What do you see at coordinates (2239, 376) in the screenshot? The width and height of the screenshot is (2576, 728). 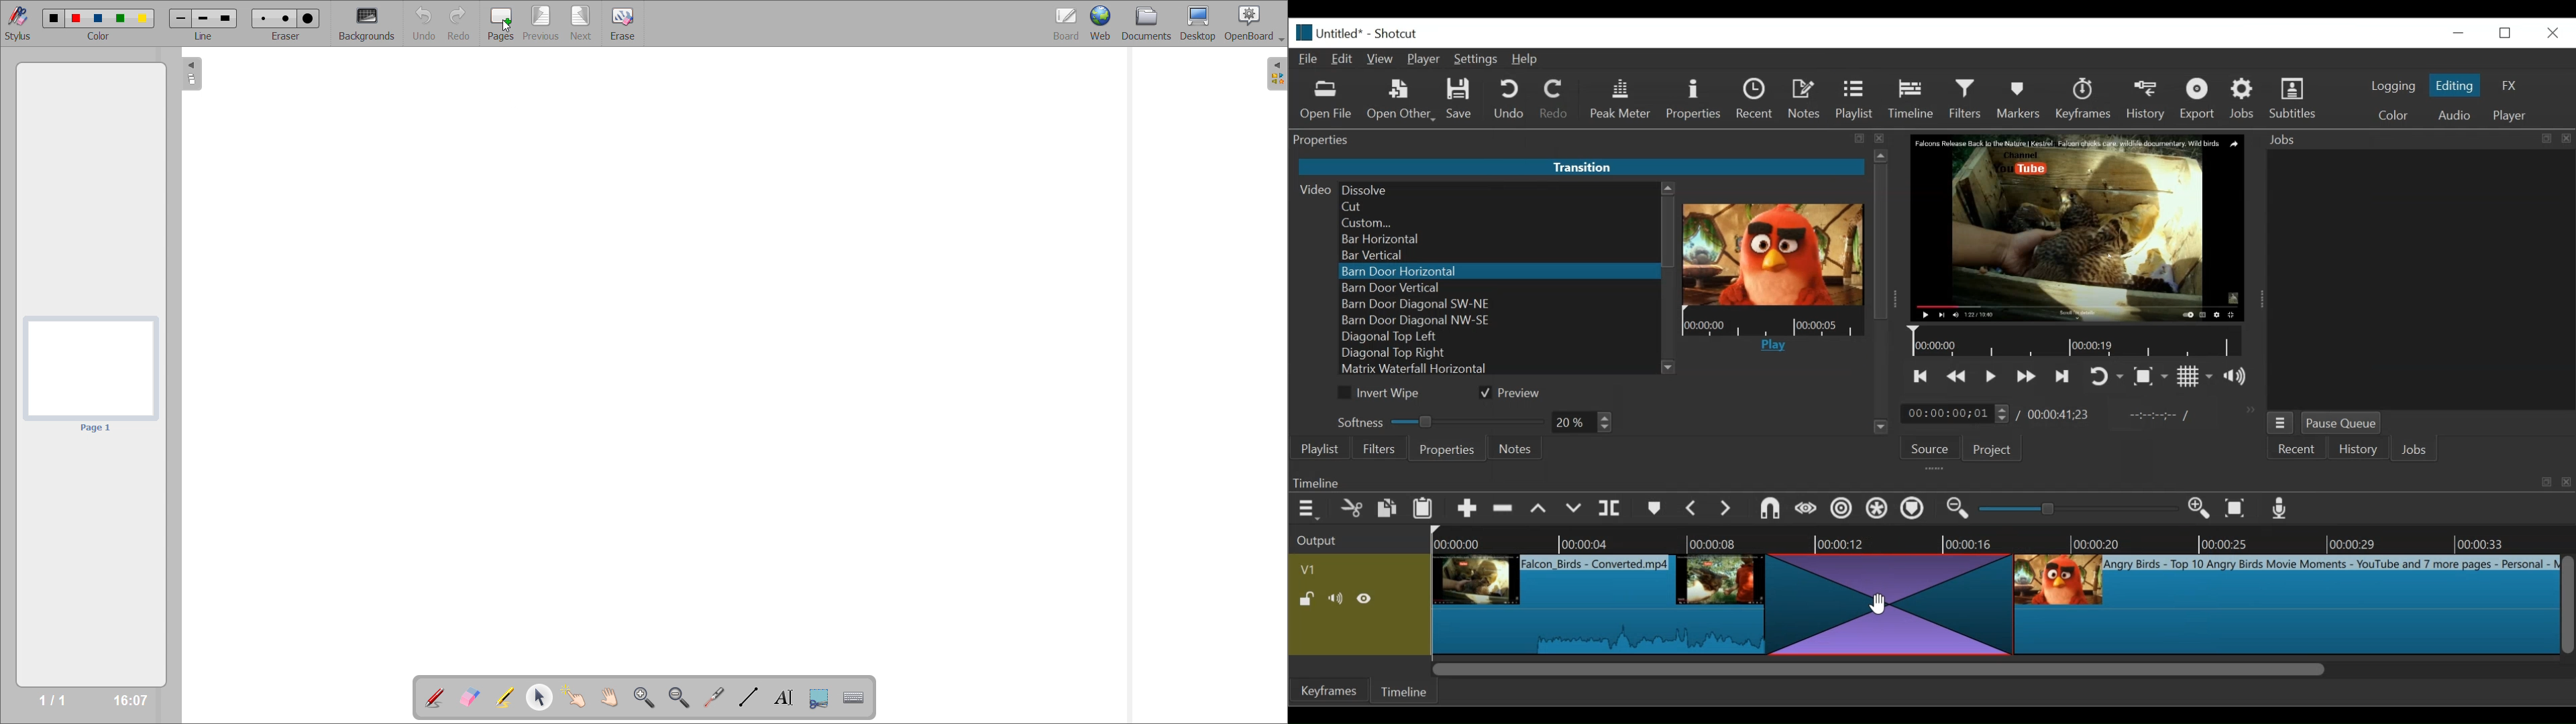 I see `Show thevolume control` at bounding box center [2239, 376].